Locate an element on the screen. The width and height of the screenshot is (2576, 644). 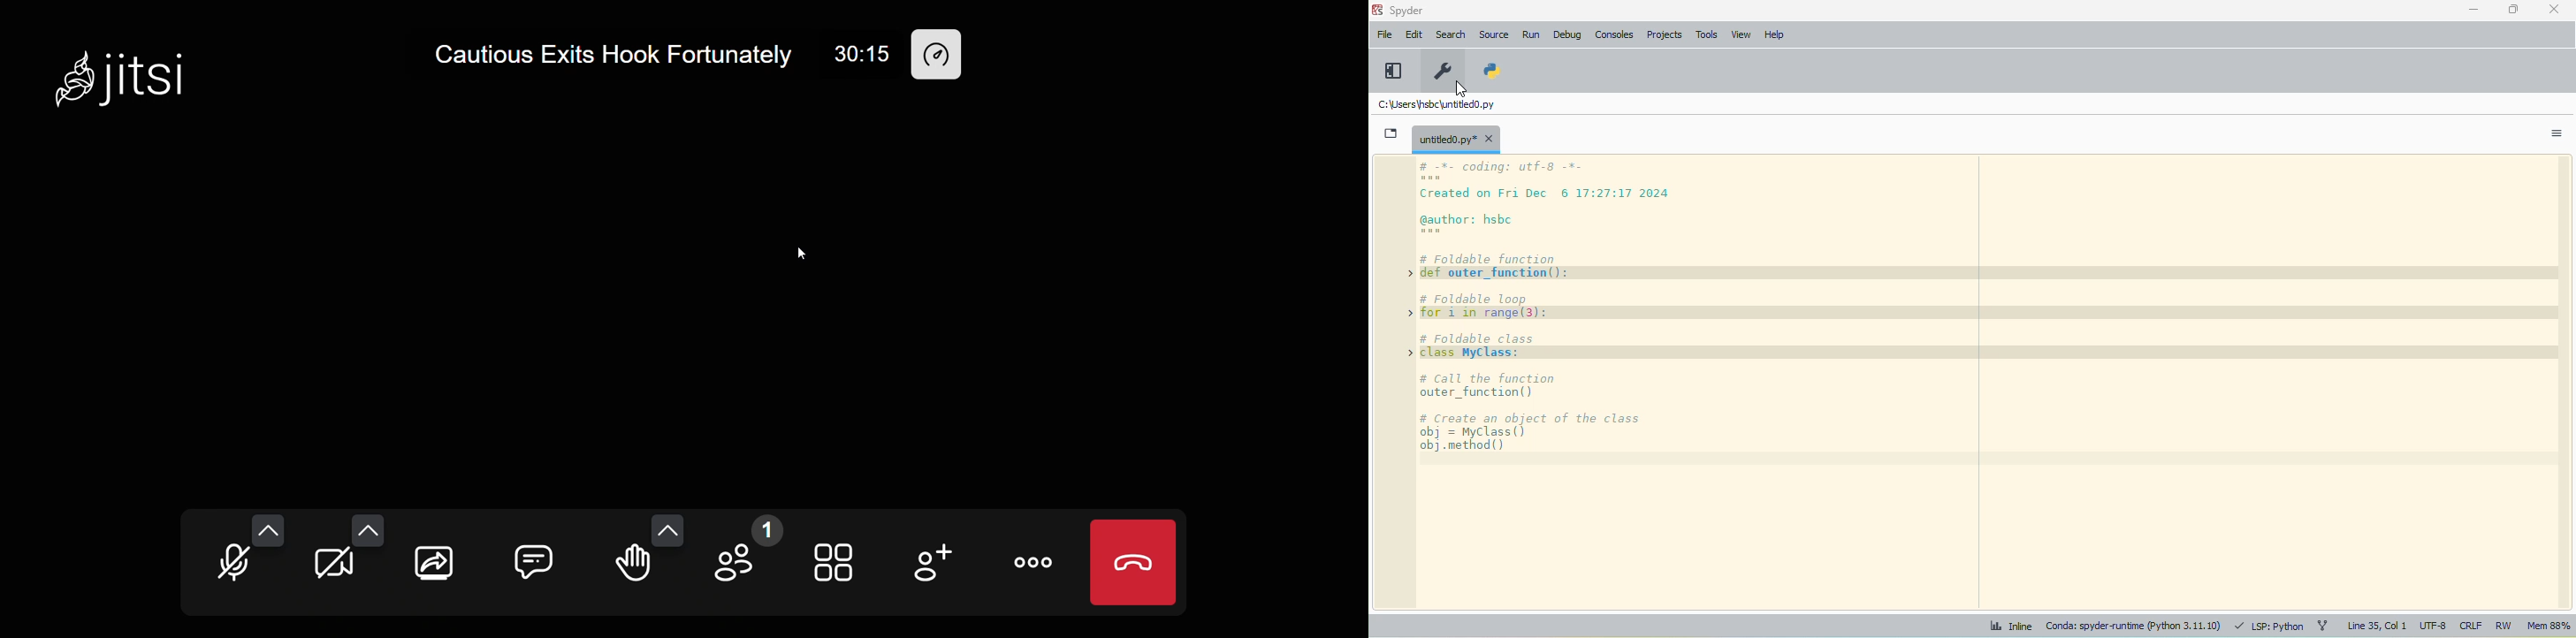
spyder is located at coordinates (1406, 11).